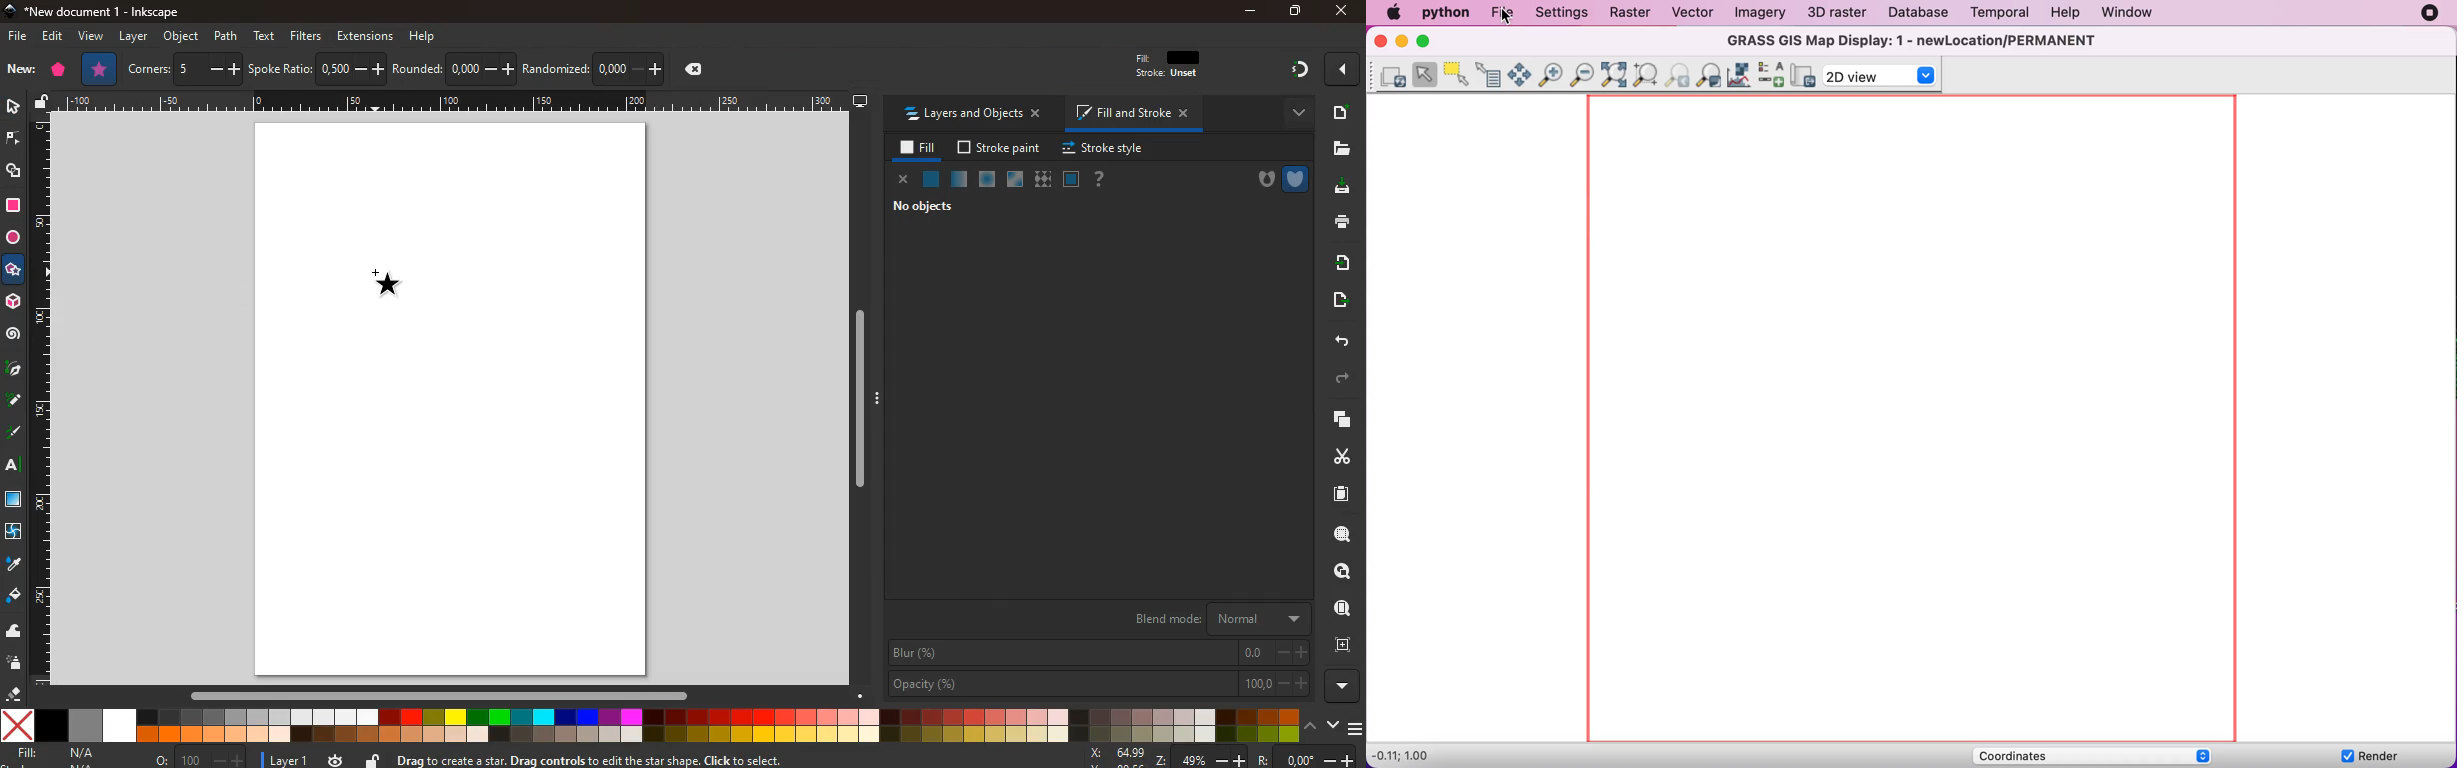 The image size is (2464, 784). Describe the element at coordinates (15, 109) in the screenshot. I see `select` at that location.